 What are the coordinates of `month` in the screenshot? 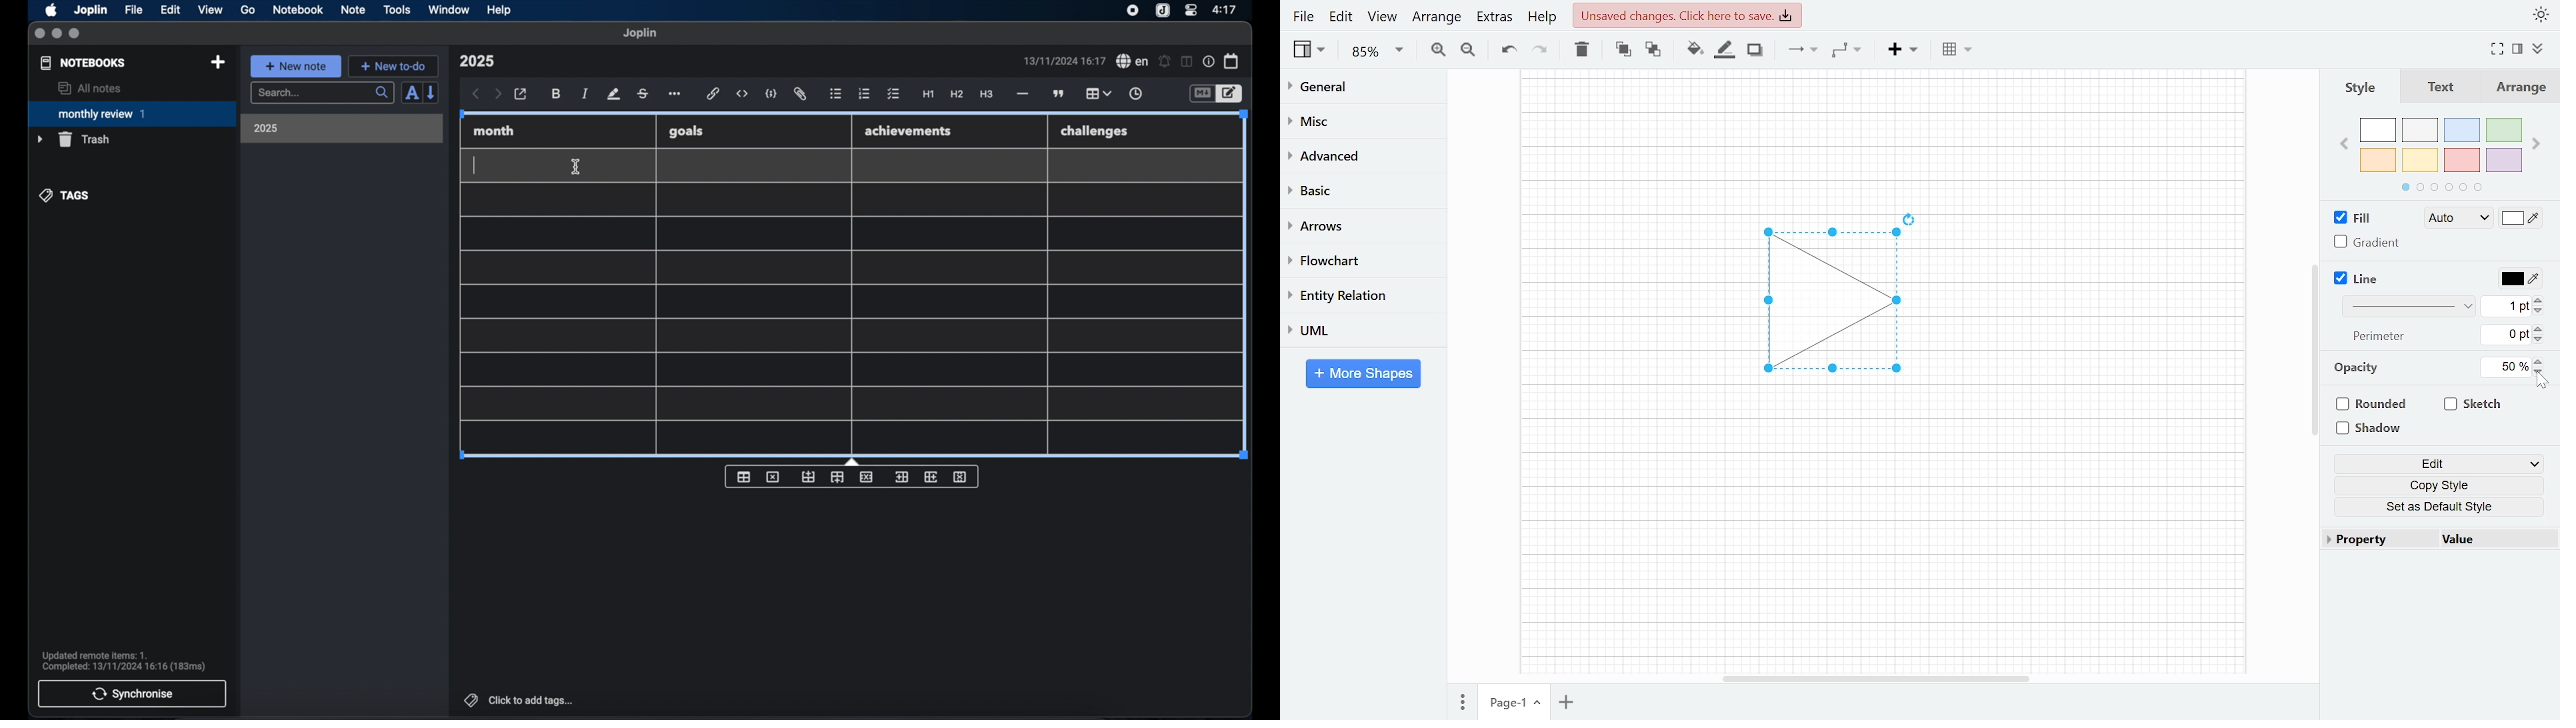 It's located at (494, 131).